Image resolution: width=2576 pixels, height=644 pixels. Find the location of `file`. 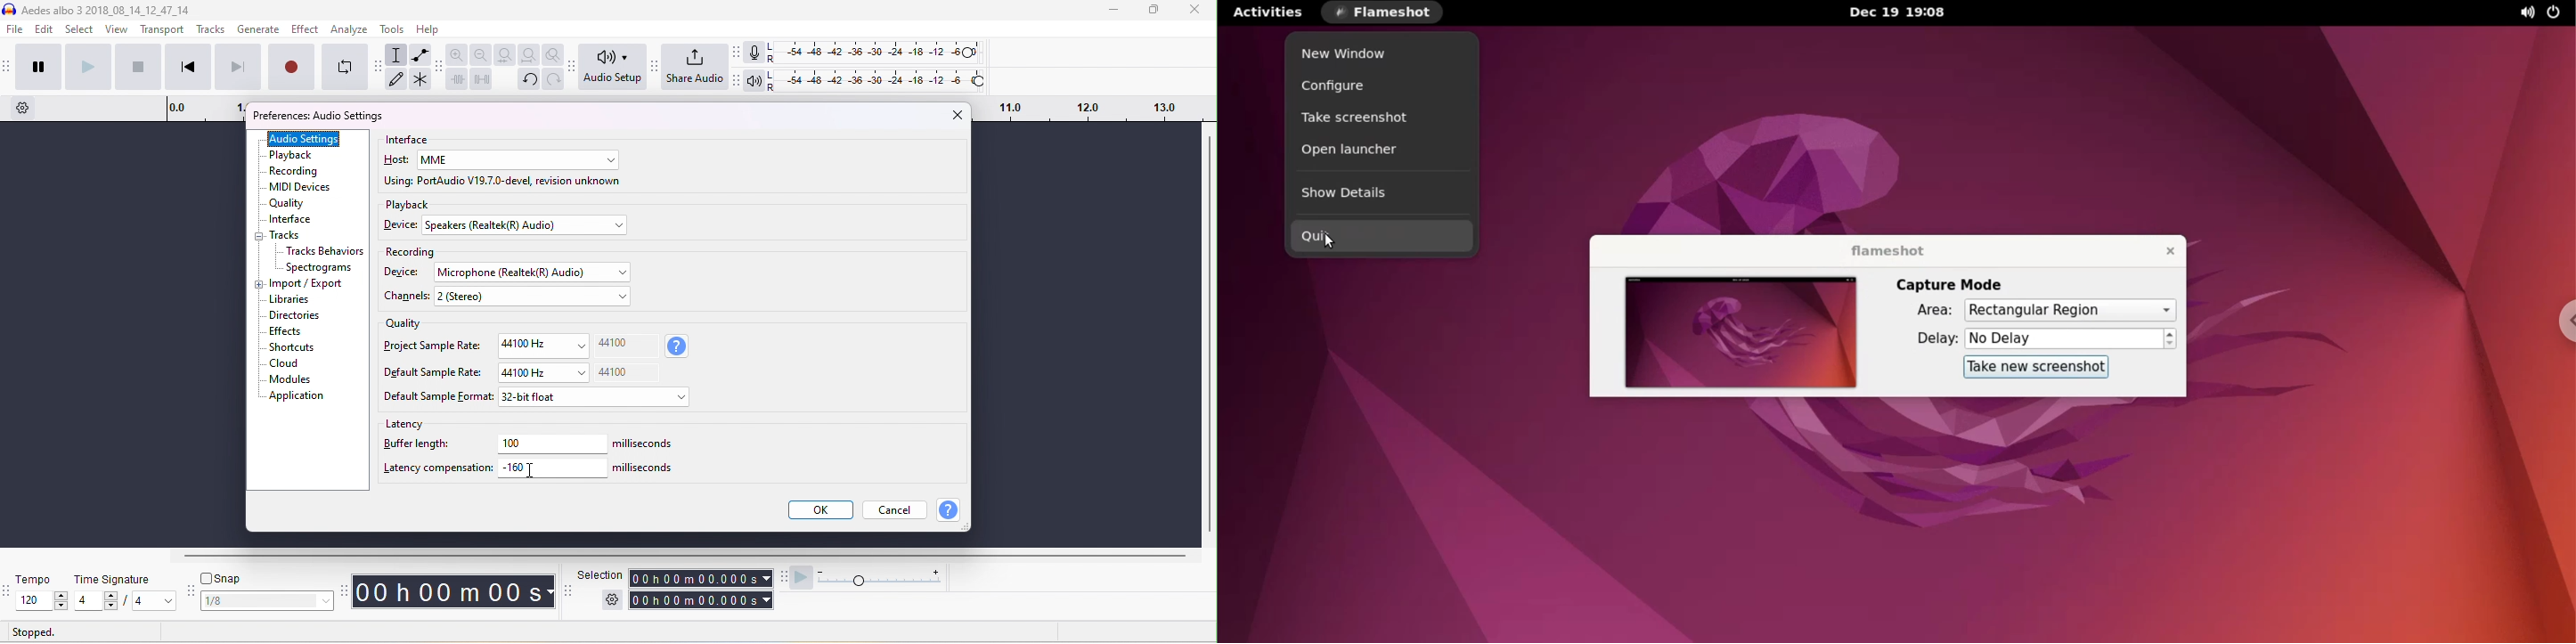

file is located at coordinates (16, 30).